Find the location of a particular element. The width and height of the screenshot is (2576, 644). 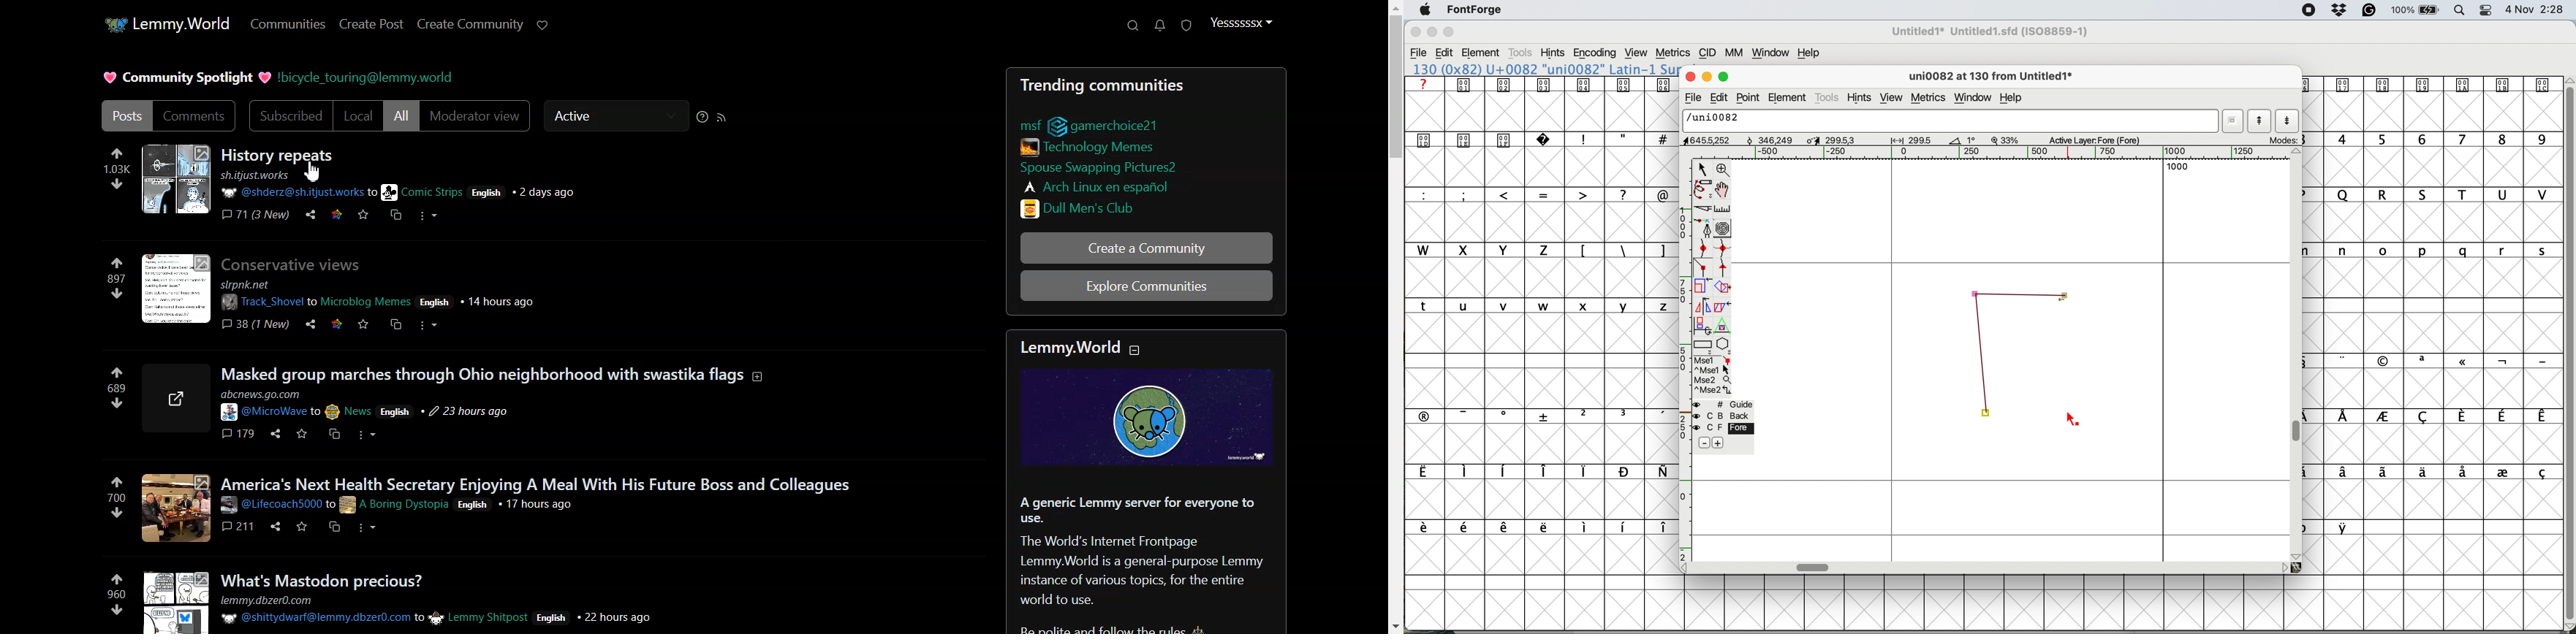

change whether spiro is active or not is located at coordinates (1724, 228).